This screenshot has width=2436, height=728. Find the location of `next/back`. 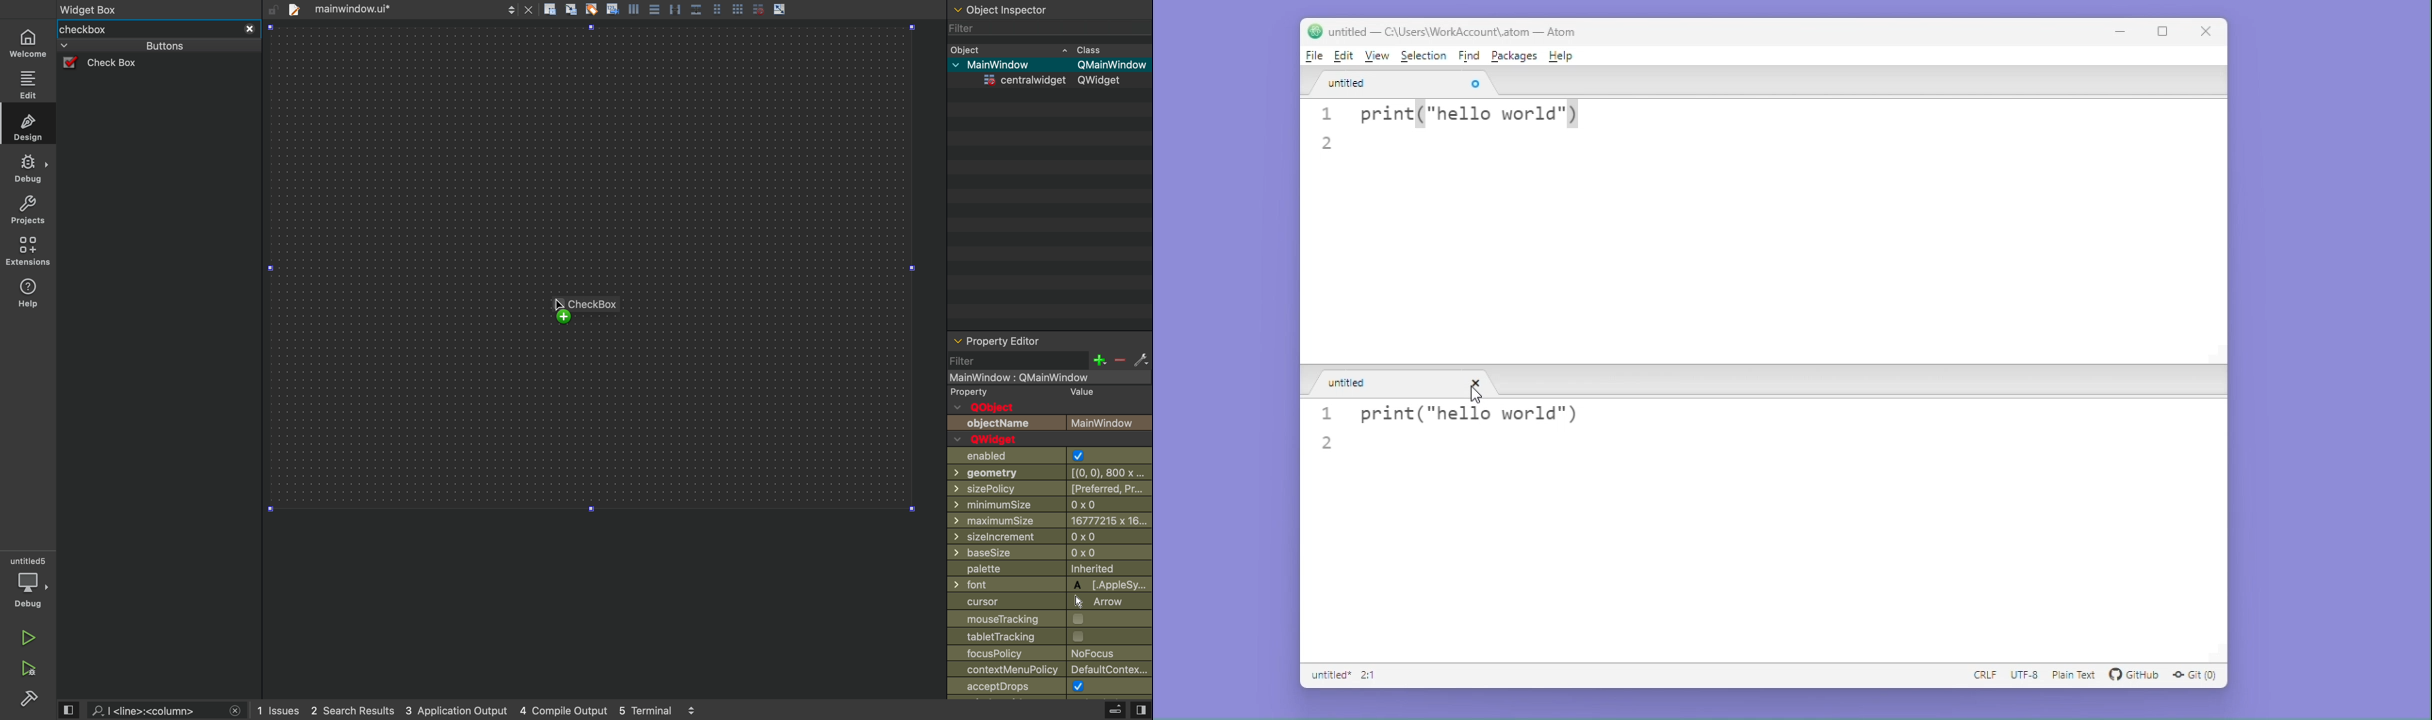

next/back is located at coordinates (511, 8).